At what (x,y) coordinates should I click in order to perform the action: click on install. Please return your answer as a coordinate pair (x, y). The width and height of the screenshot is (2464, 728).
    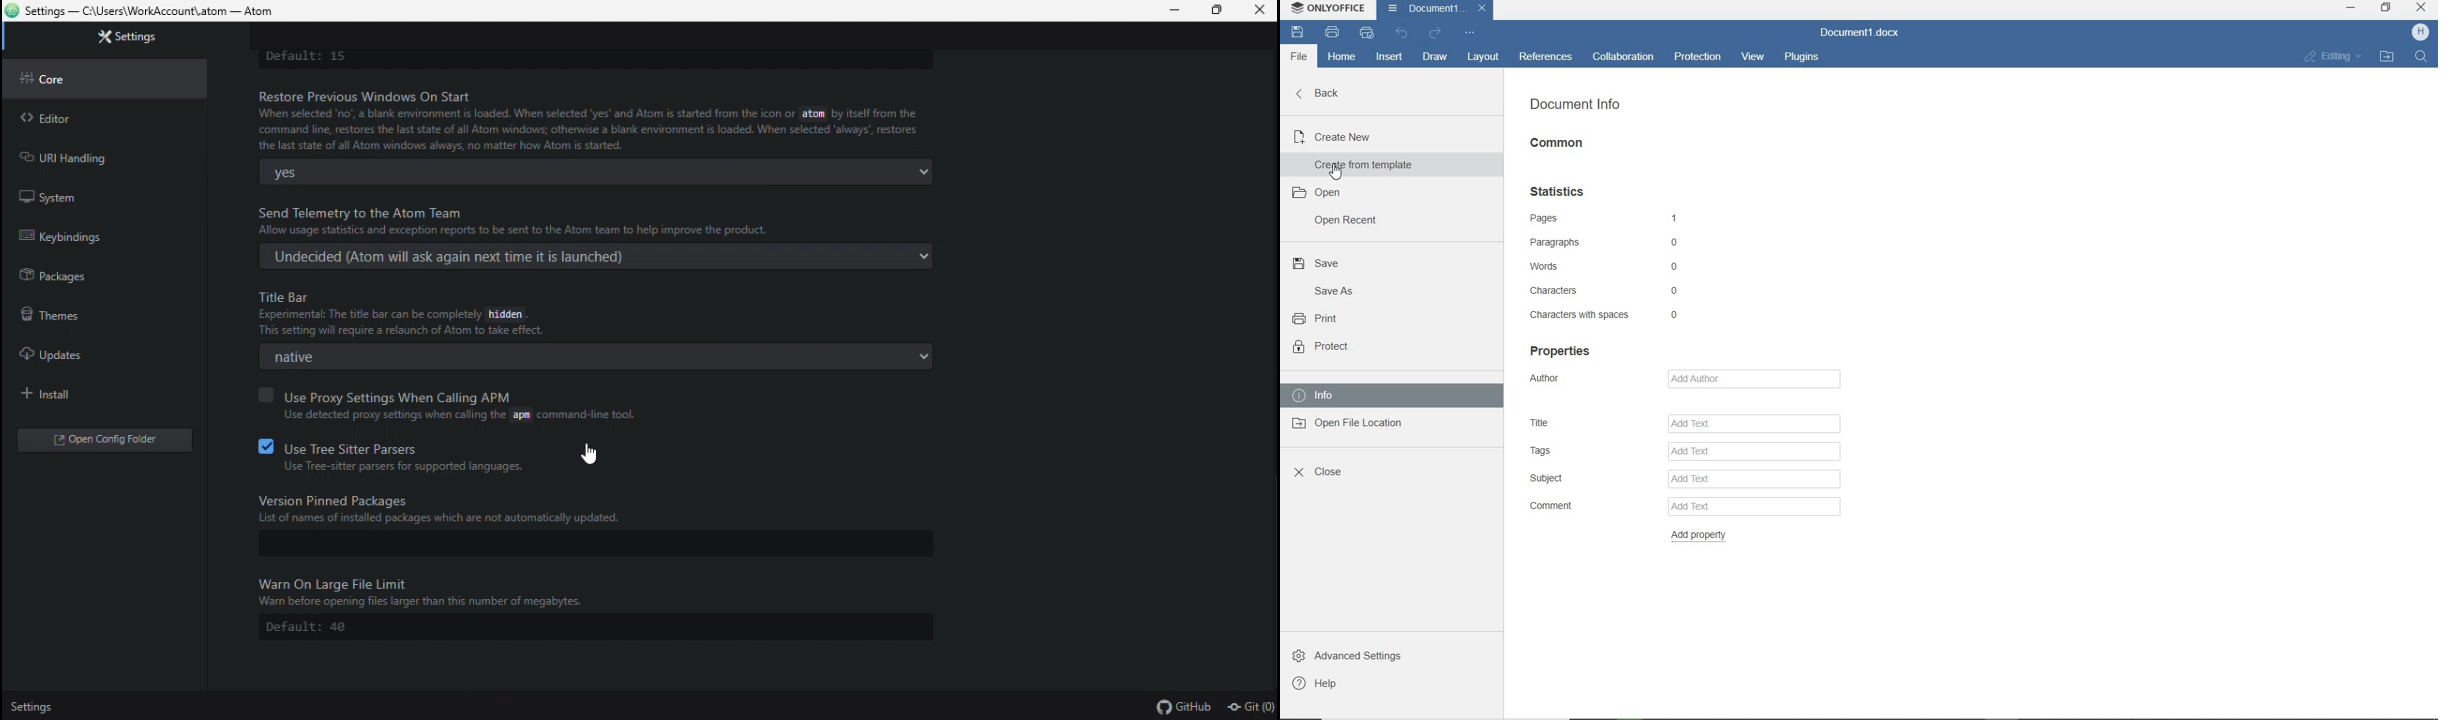
    Looking at the image, I should click on (87, 396).